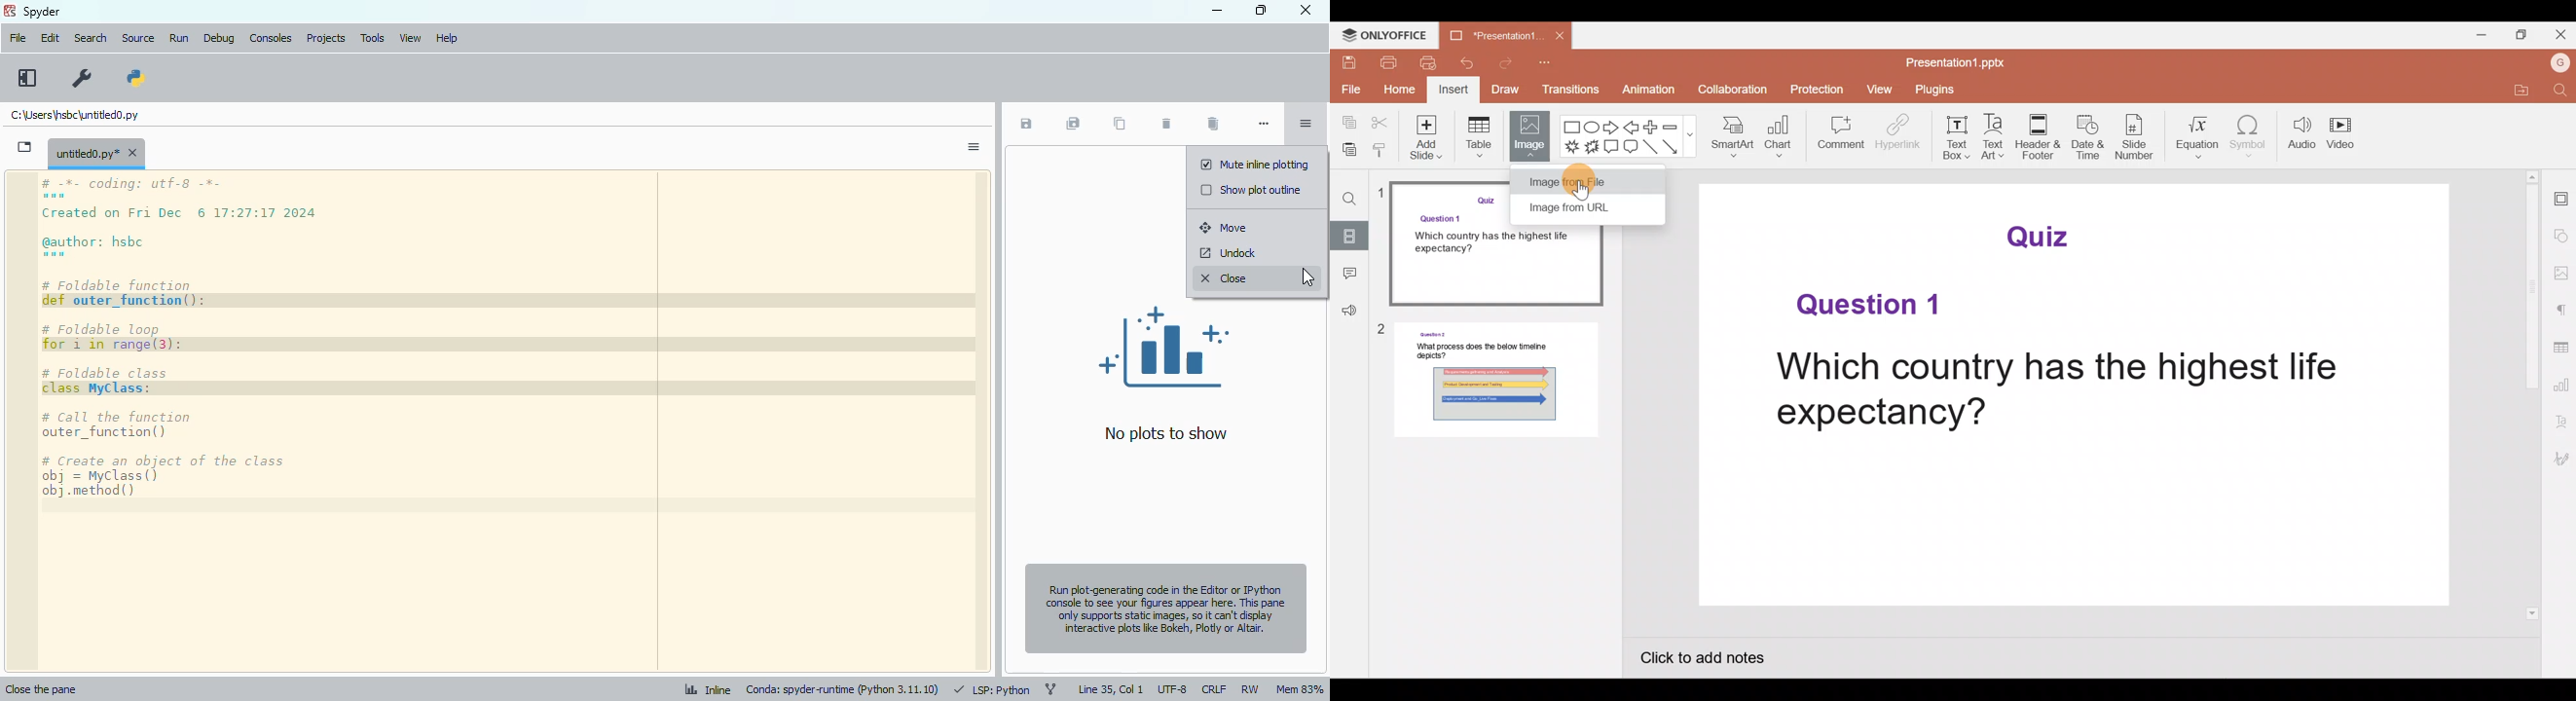 This screenshot has height=728, width=2576. I want to click on close, so click(1225, 278).